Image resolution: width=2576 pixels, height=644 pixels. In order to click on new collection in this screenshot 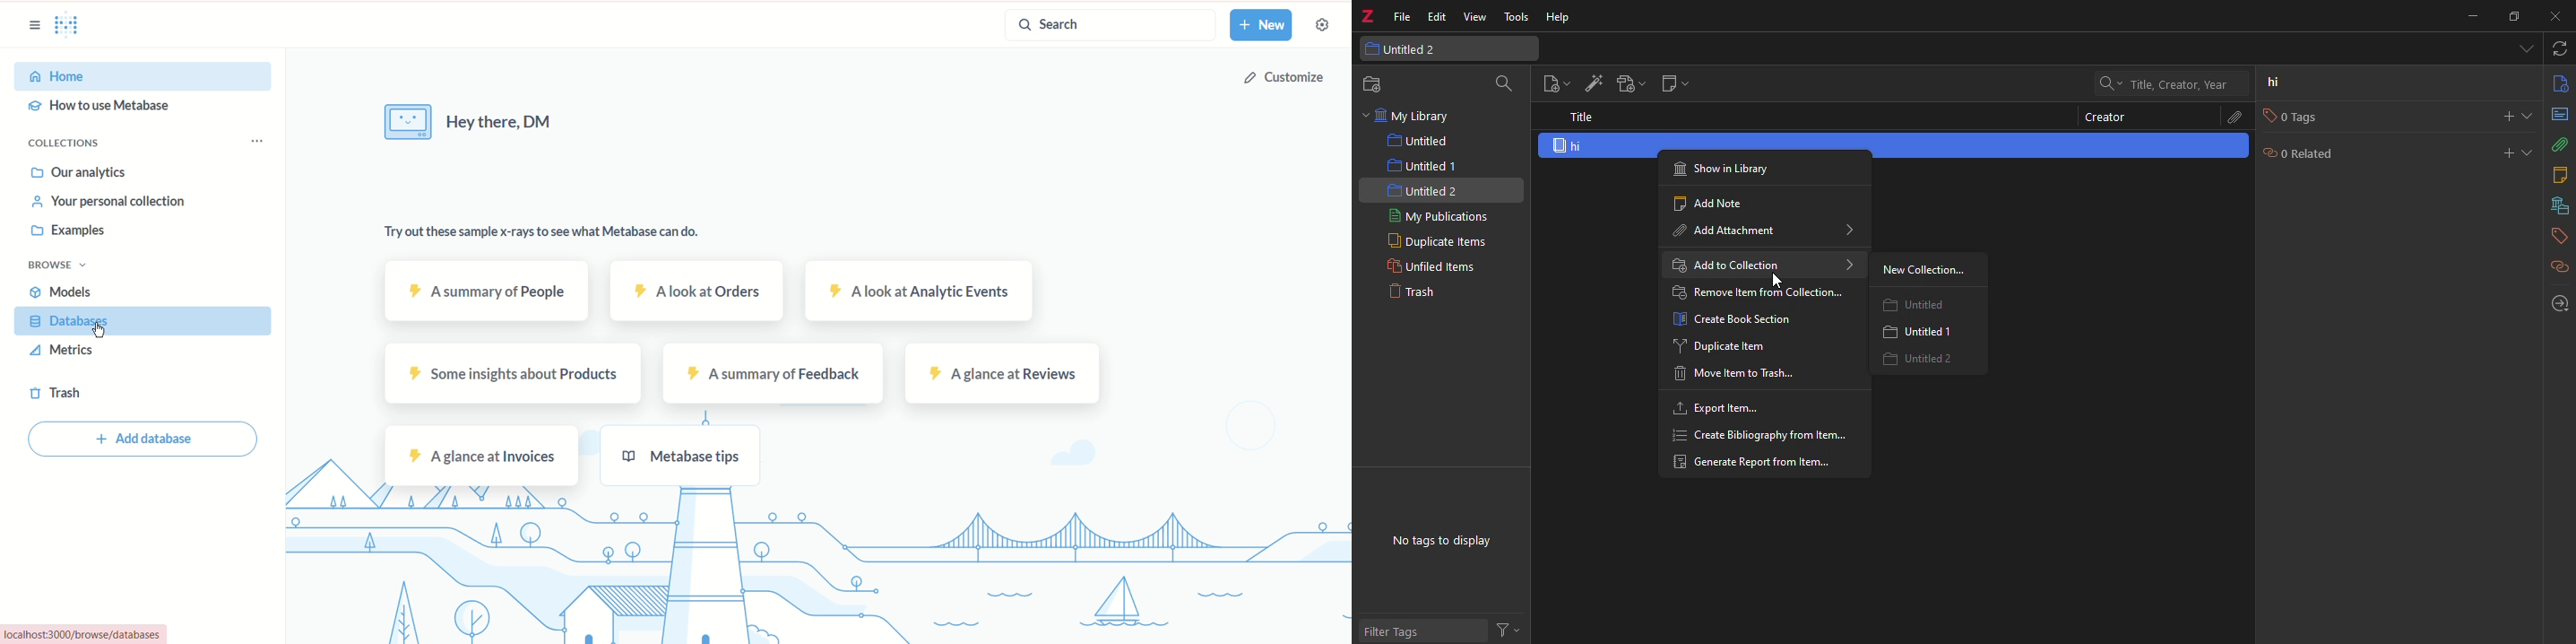, I will do `click(1923, 271)`.